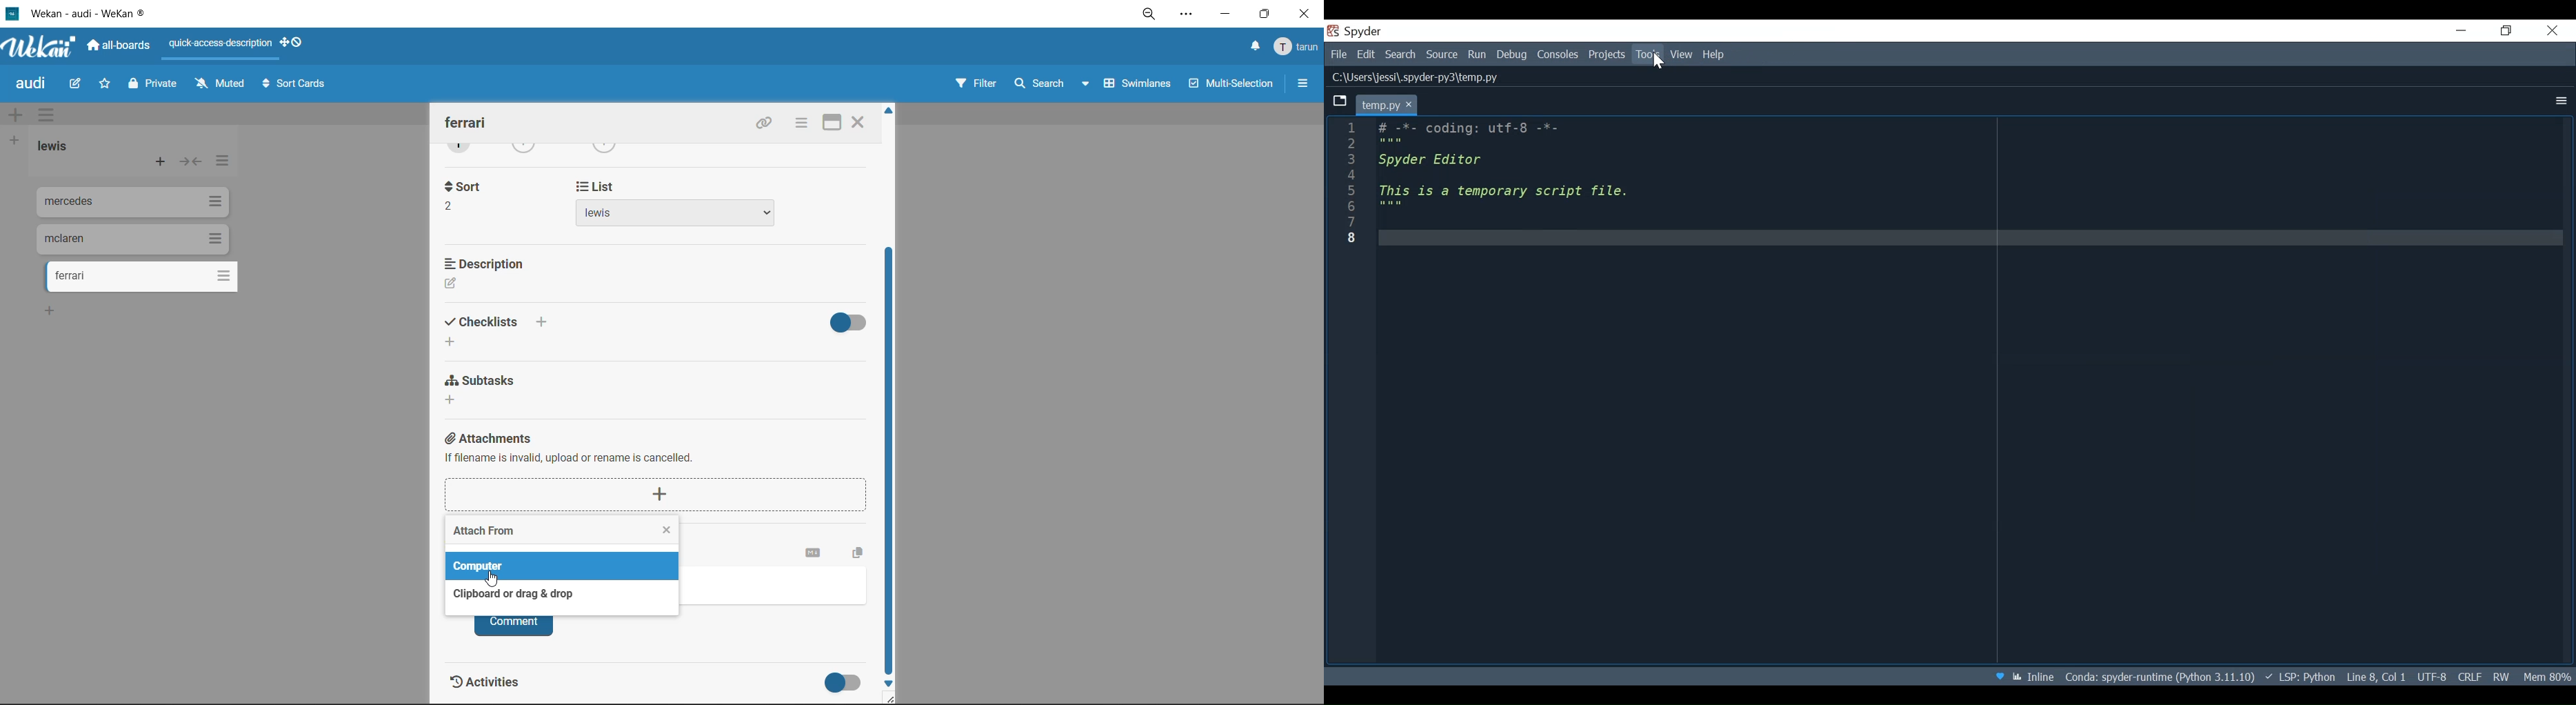 The width and height of the screenshot is (2576, 728). What do you see at coordinates (1683, 55) in the screenshot?
I see `View` at bounding box center [1683, 55].